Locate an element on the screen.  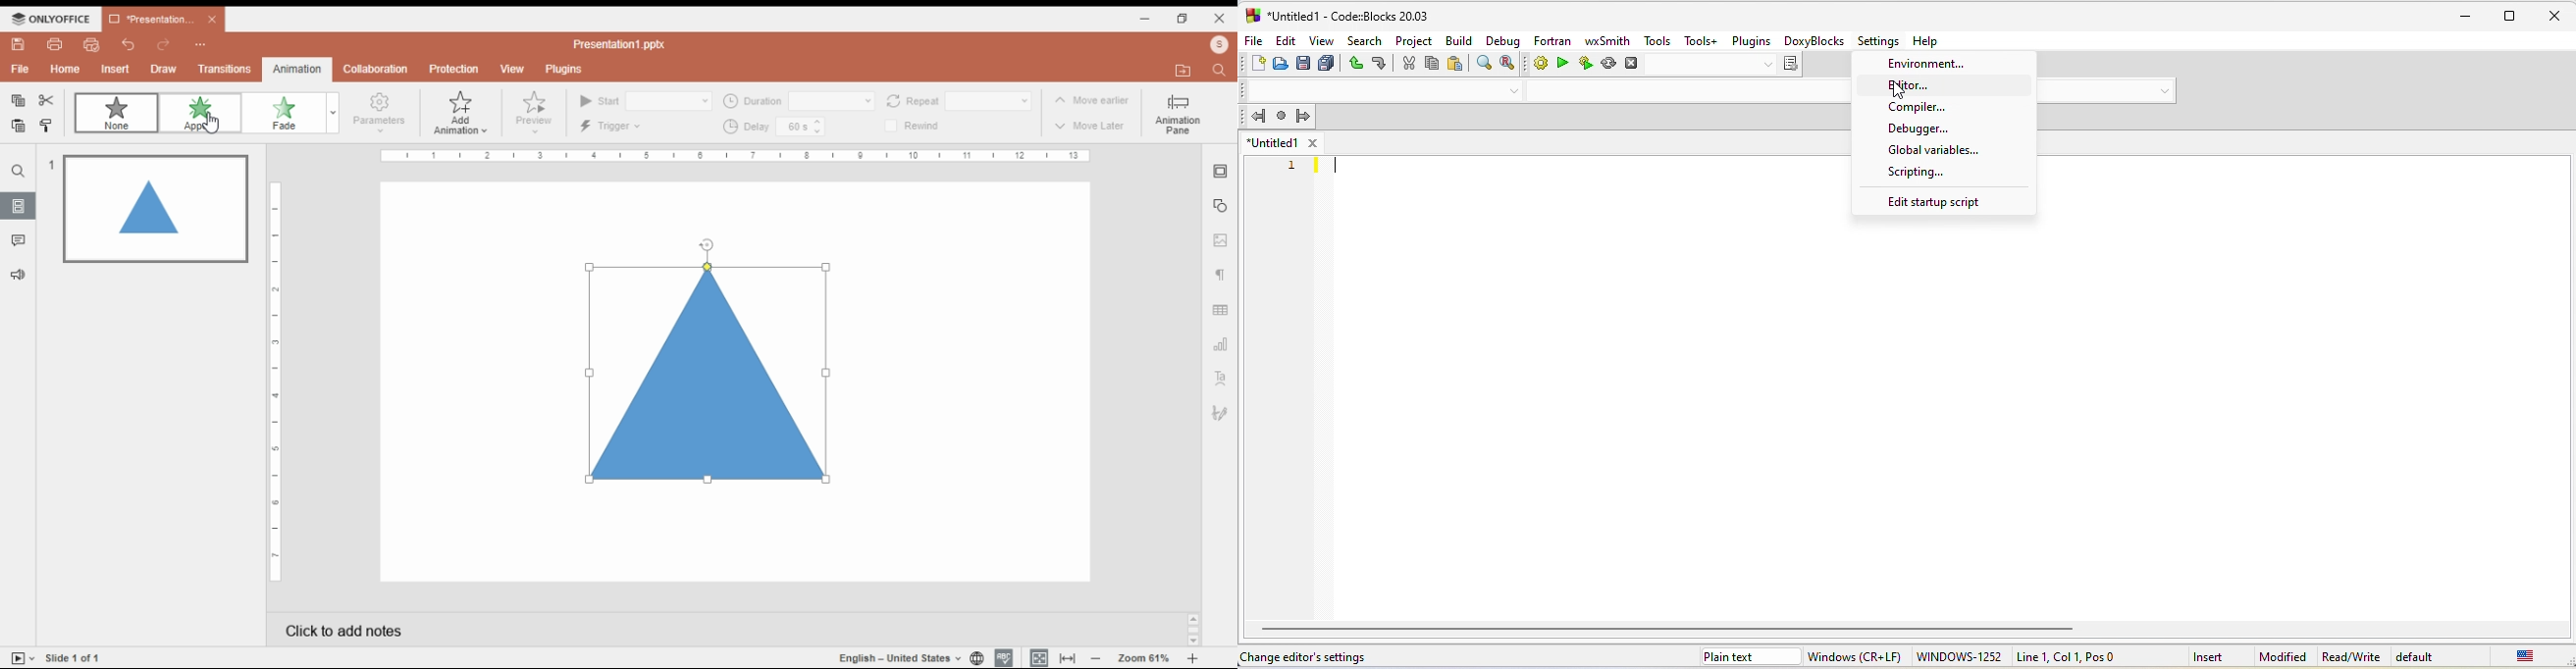
minimize is located at coordinates (1146, 19).